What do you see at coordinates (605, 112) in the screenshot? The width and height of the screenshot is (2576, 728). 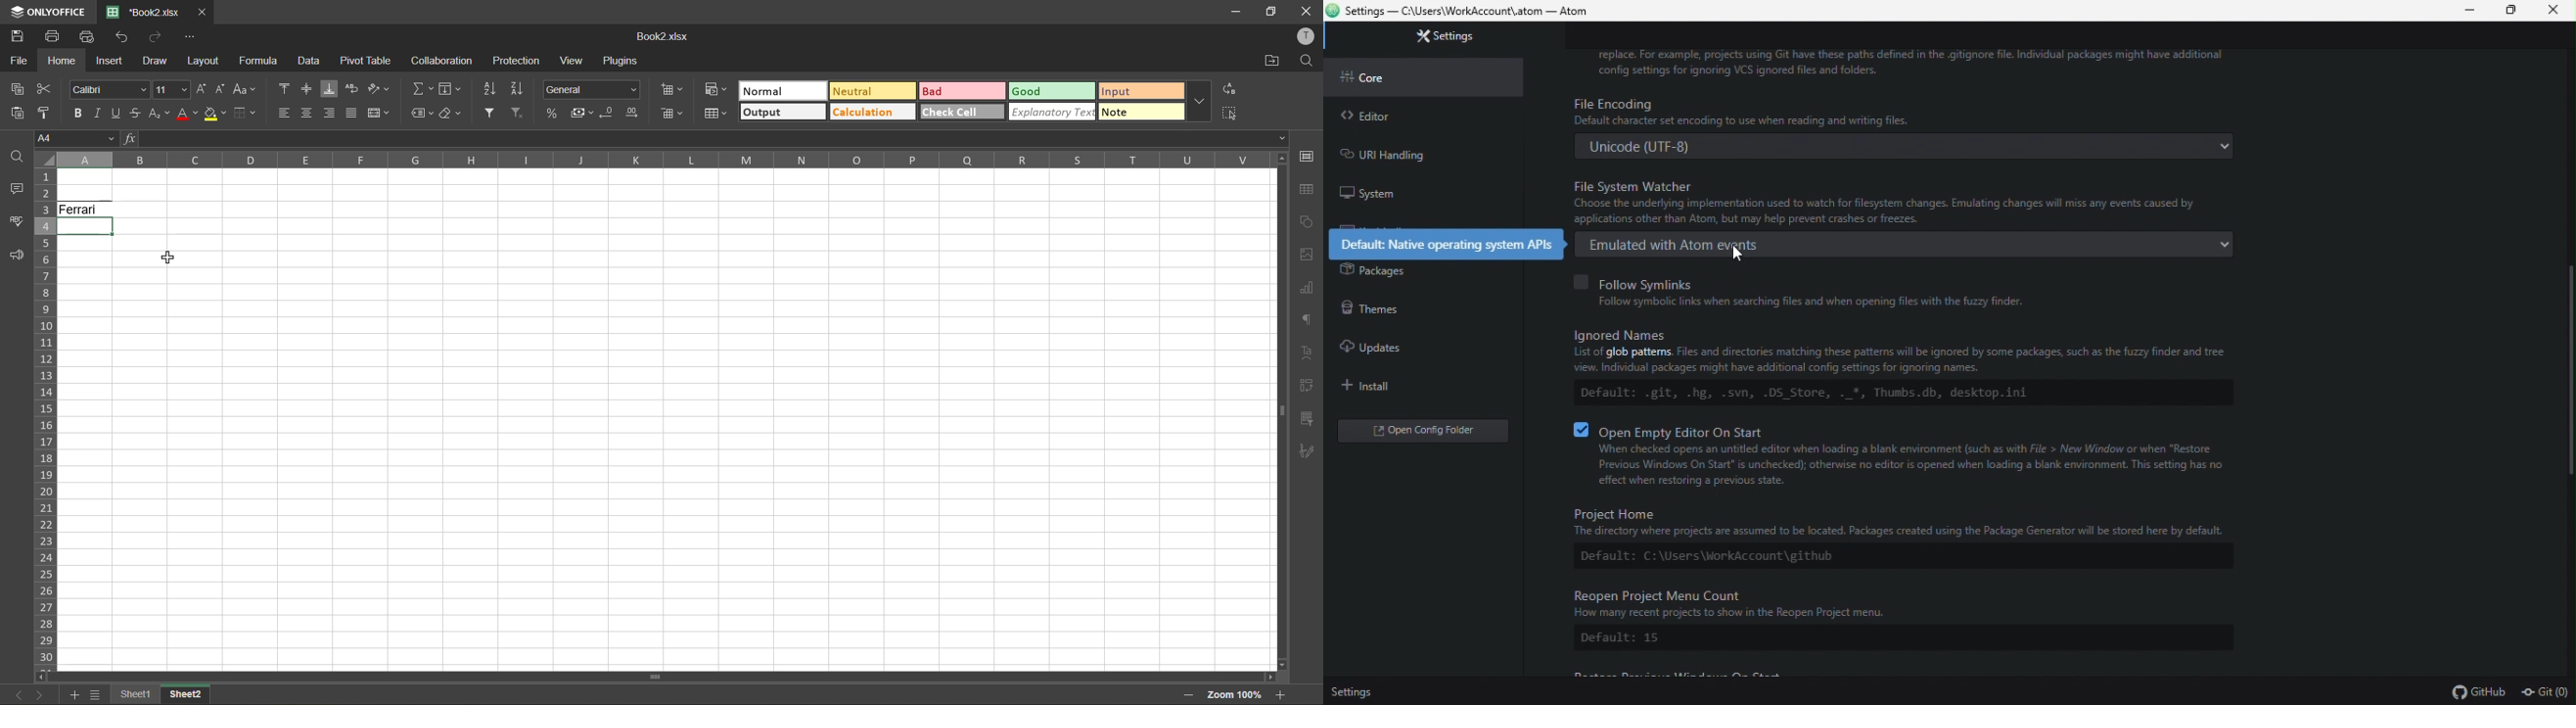 I see `decrease decimal` at bounding box center [605, 112].